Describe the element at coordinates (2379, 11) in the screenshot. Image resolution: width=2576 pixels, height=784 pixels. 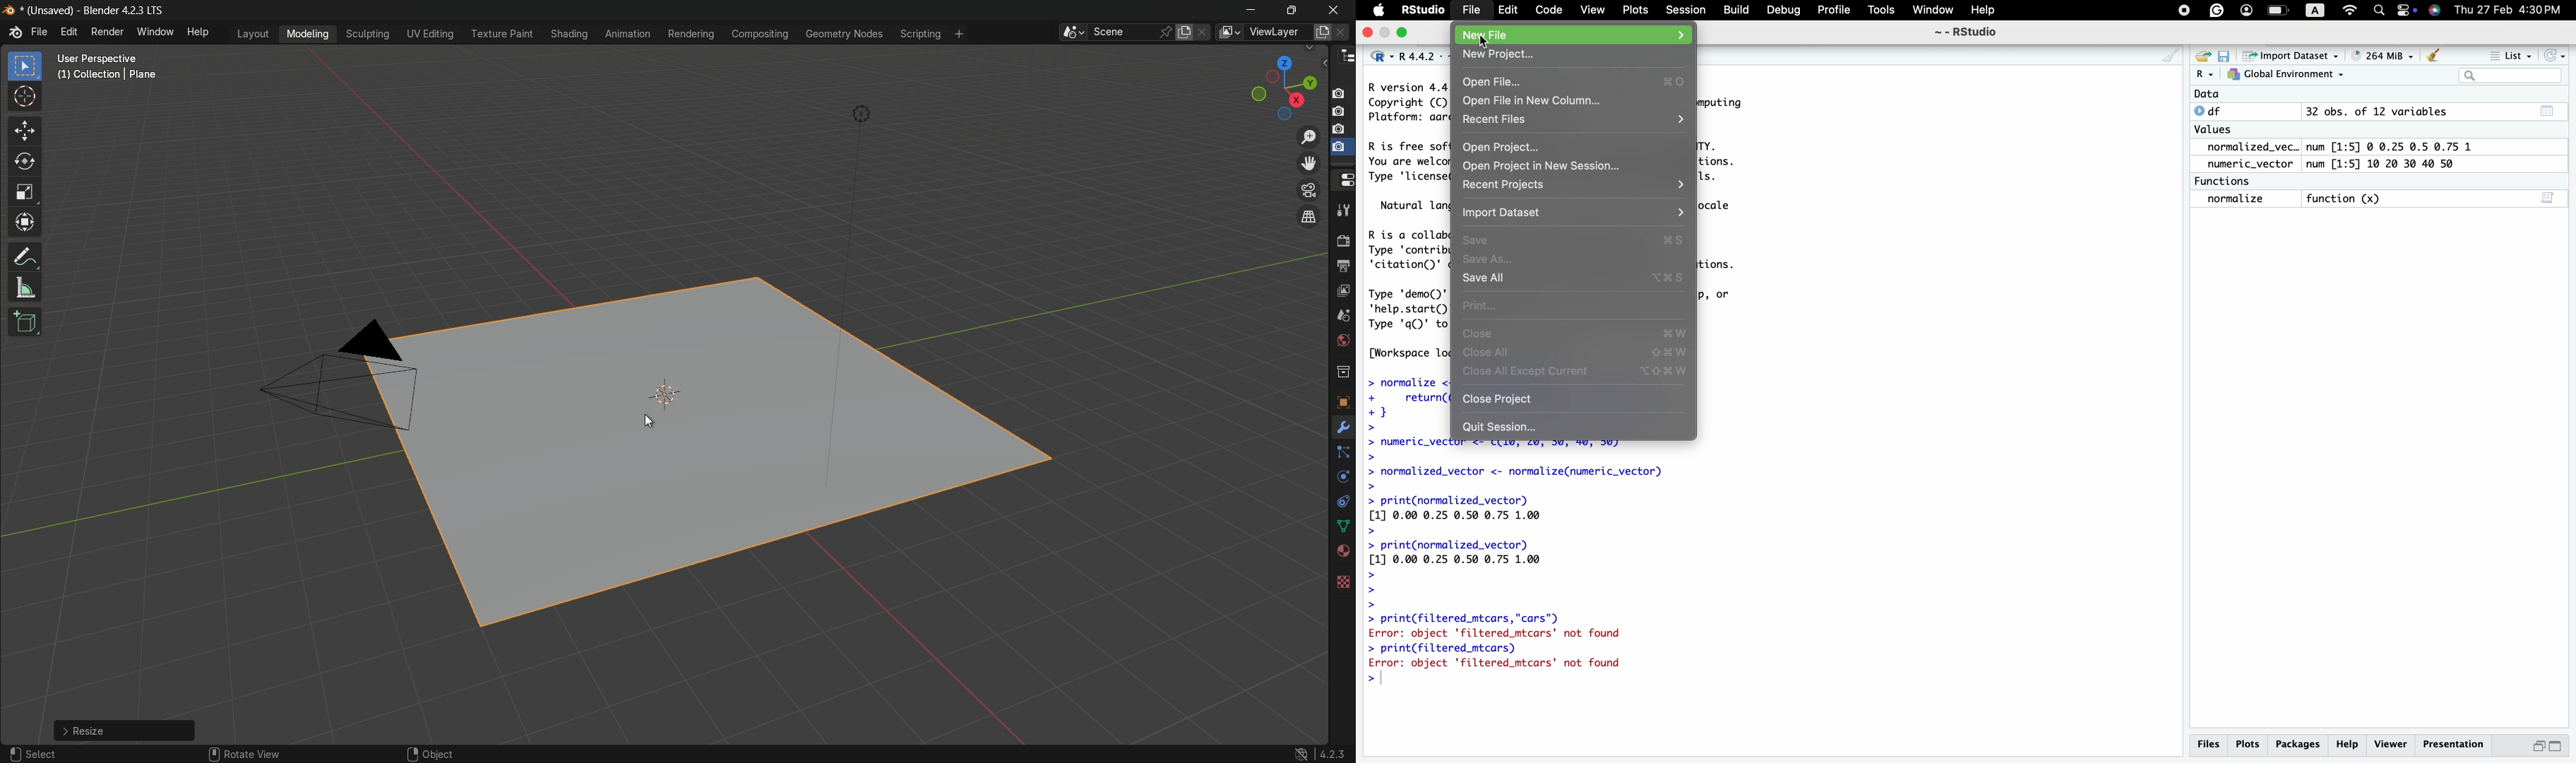
I see `search` at that location.